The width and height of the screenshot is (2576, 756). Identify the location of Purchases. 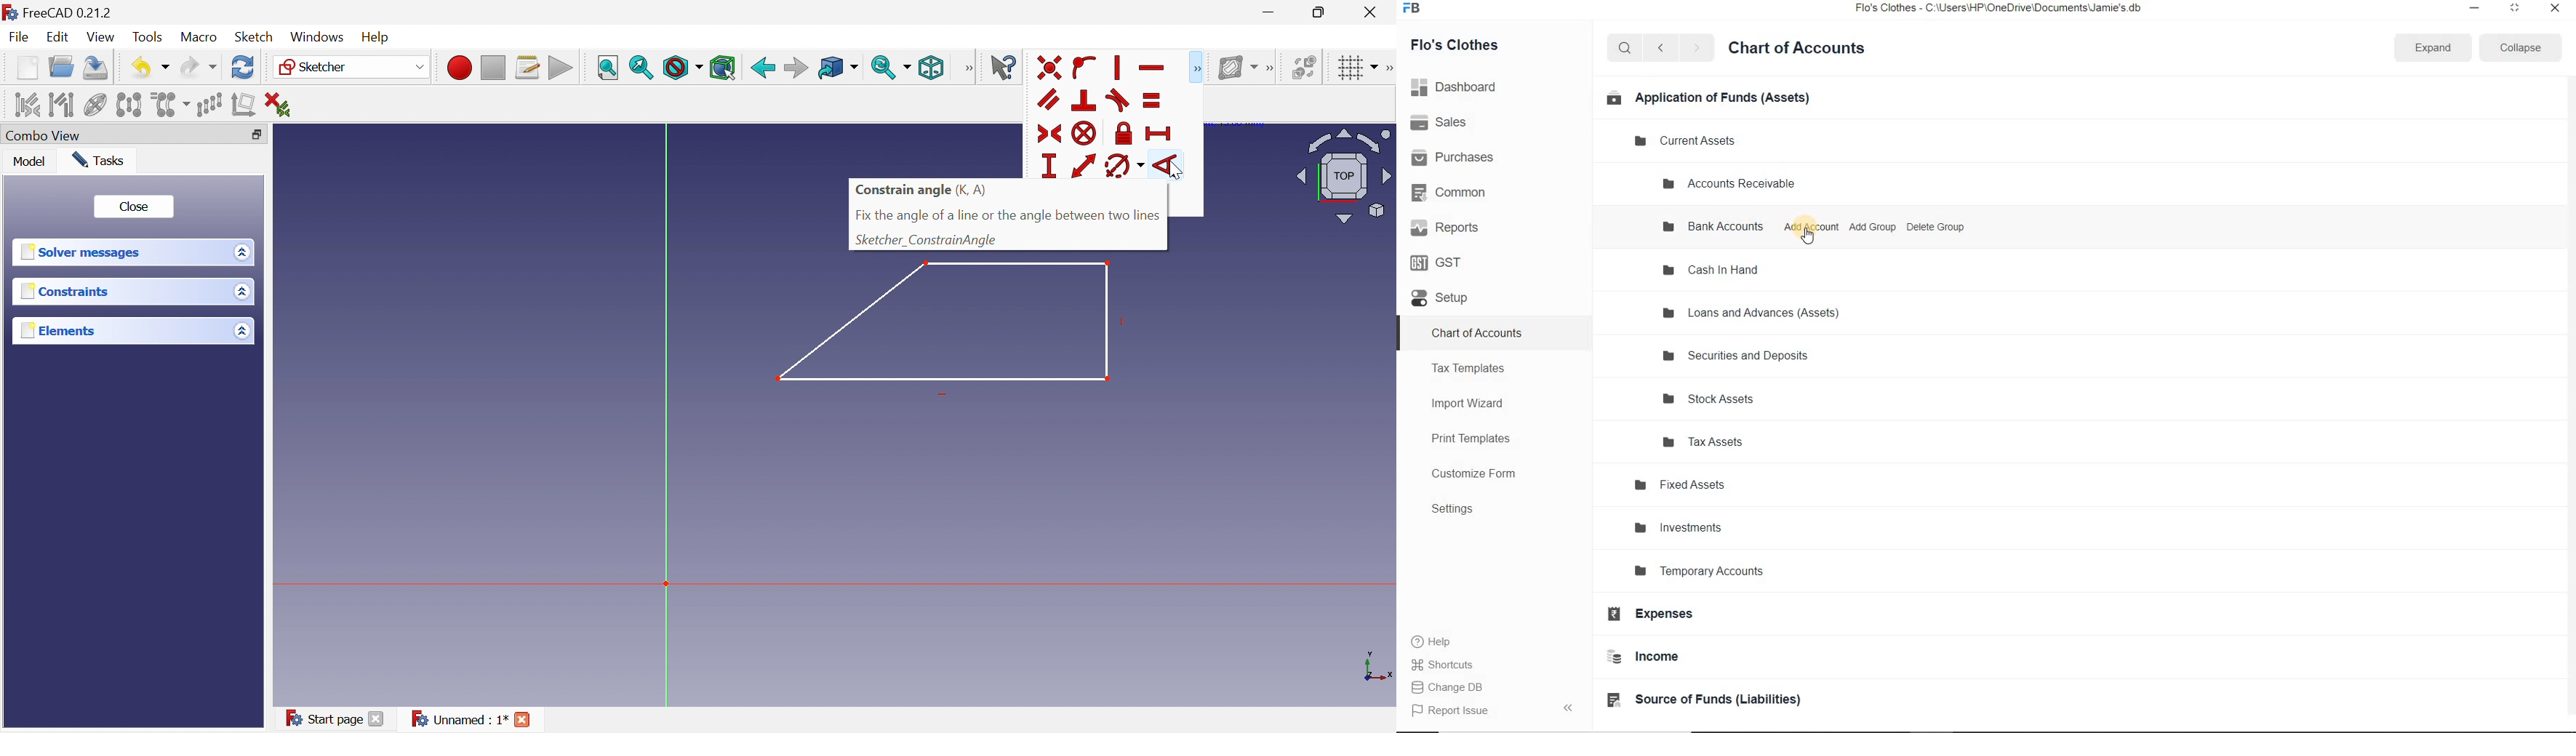
(1459, 157).